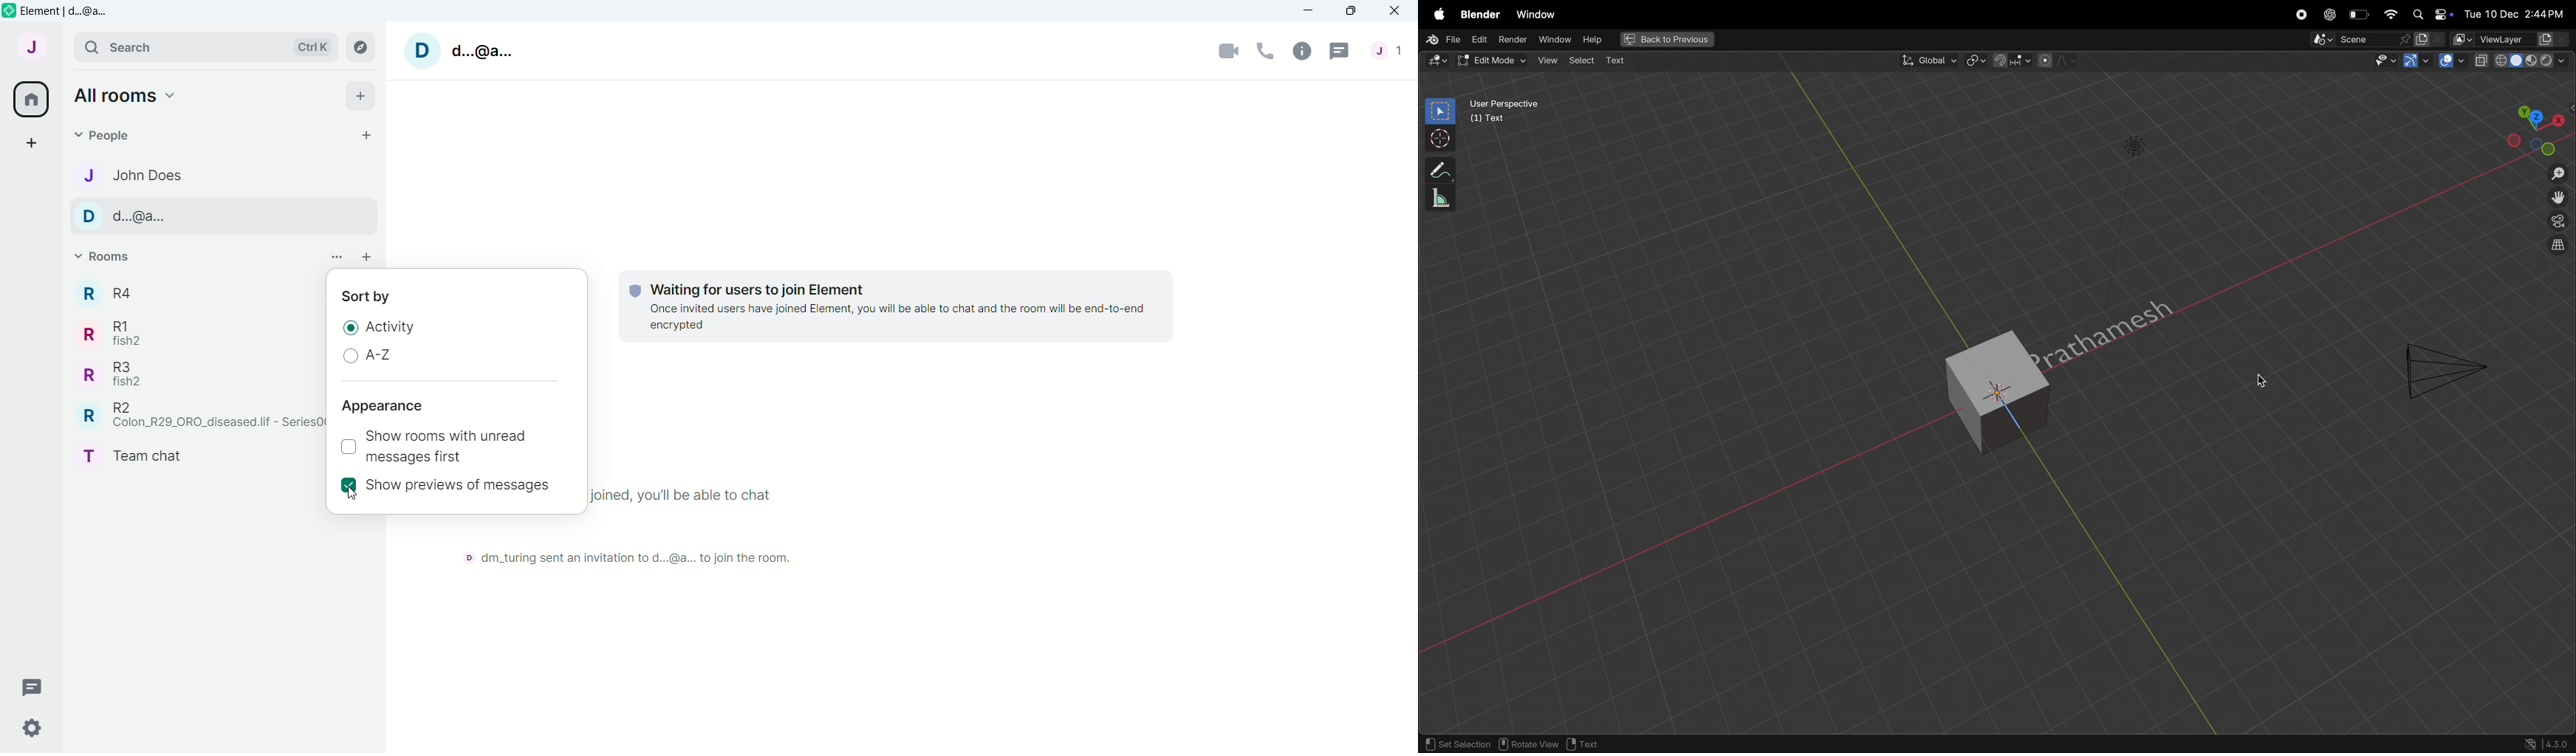 This screenshot has width=2576, height=756. I want to click on Close, so click(1395, 11).